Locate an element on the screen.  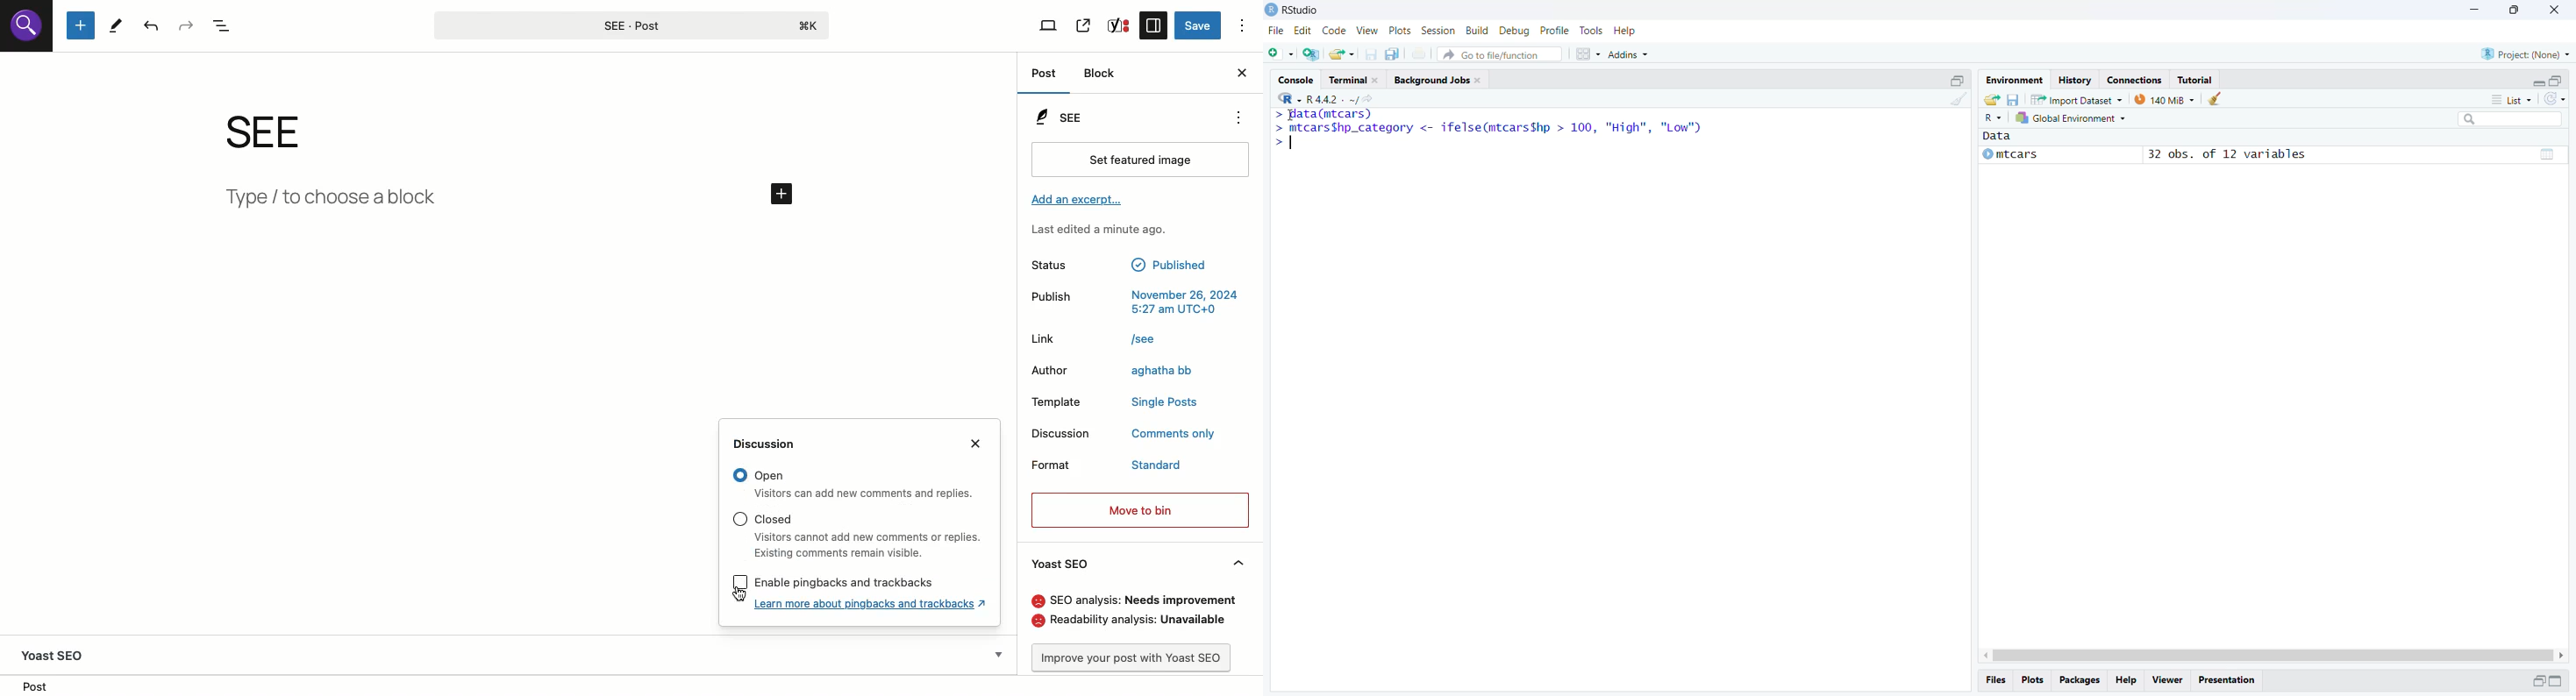
Minimize is located at coordinates (2536, 681).